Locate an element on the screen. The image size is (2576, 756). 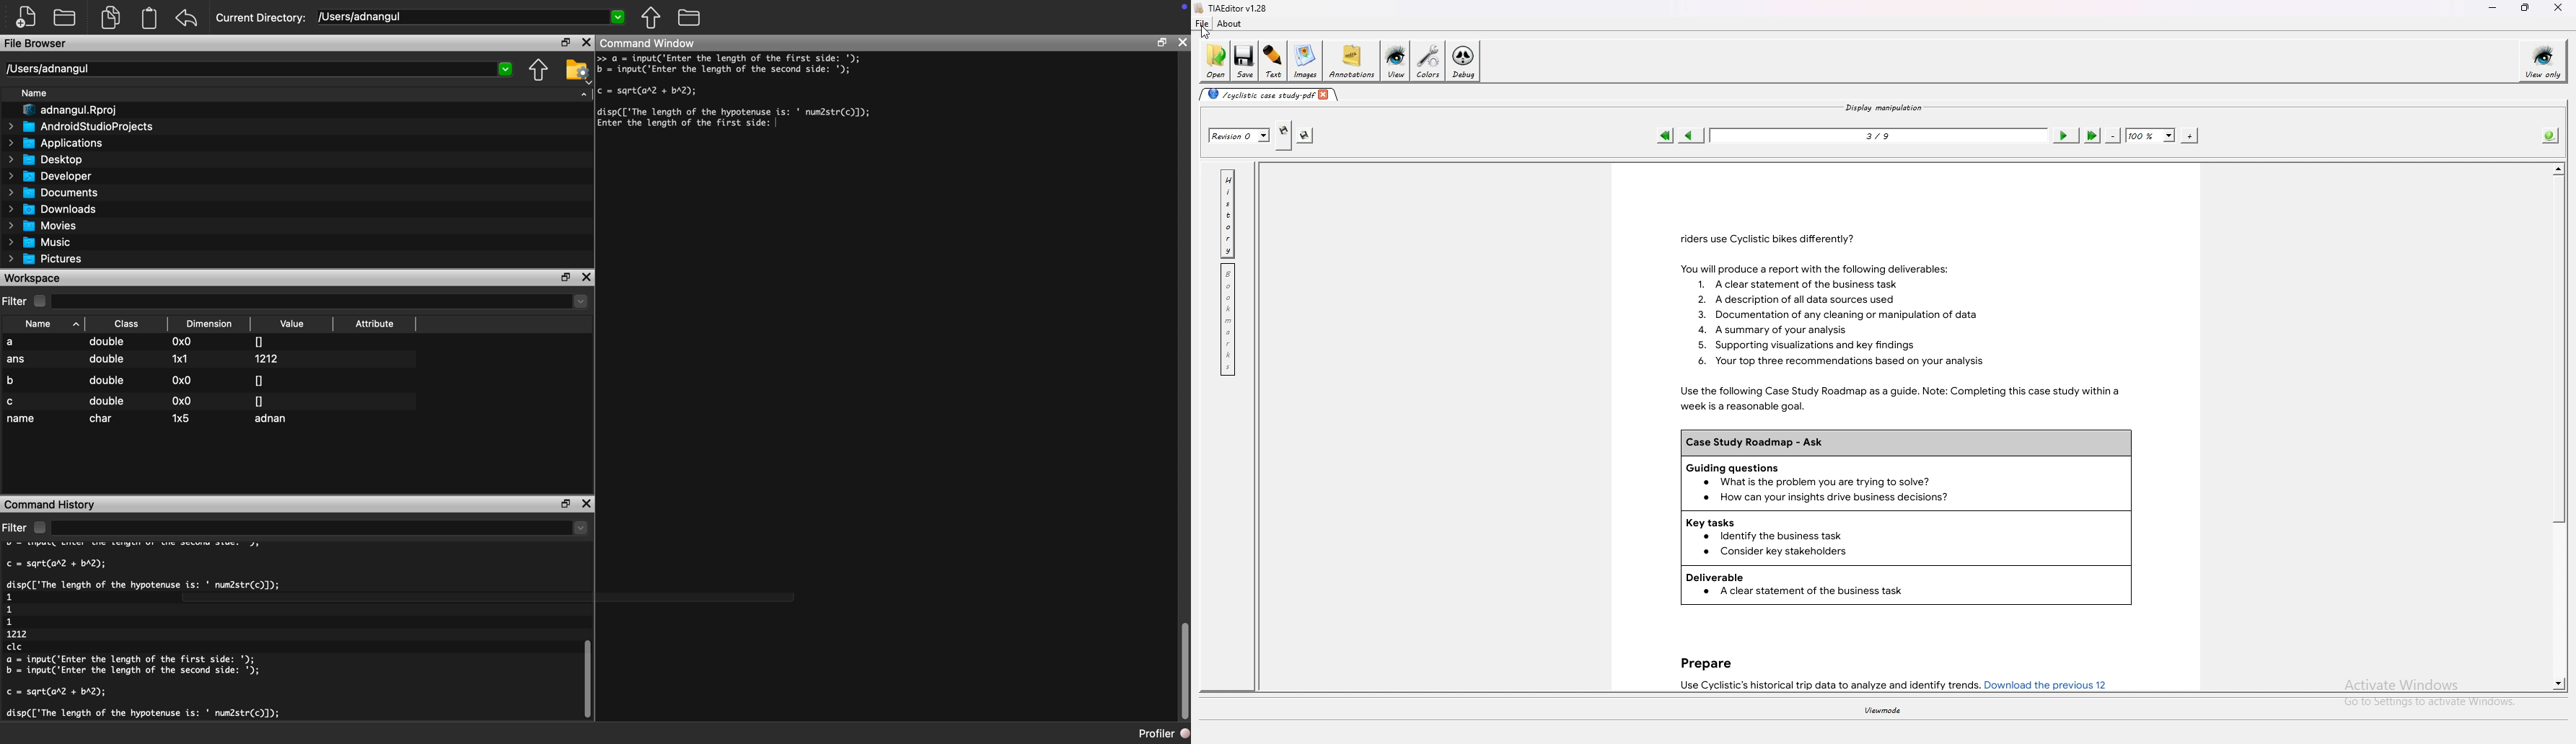
a is located at coordinates (18, 343).